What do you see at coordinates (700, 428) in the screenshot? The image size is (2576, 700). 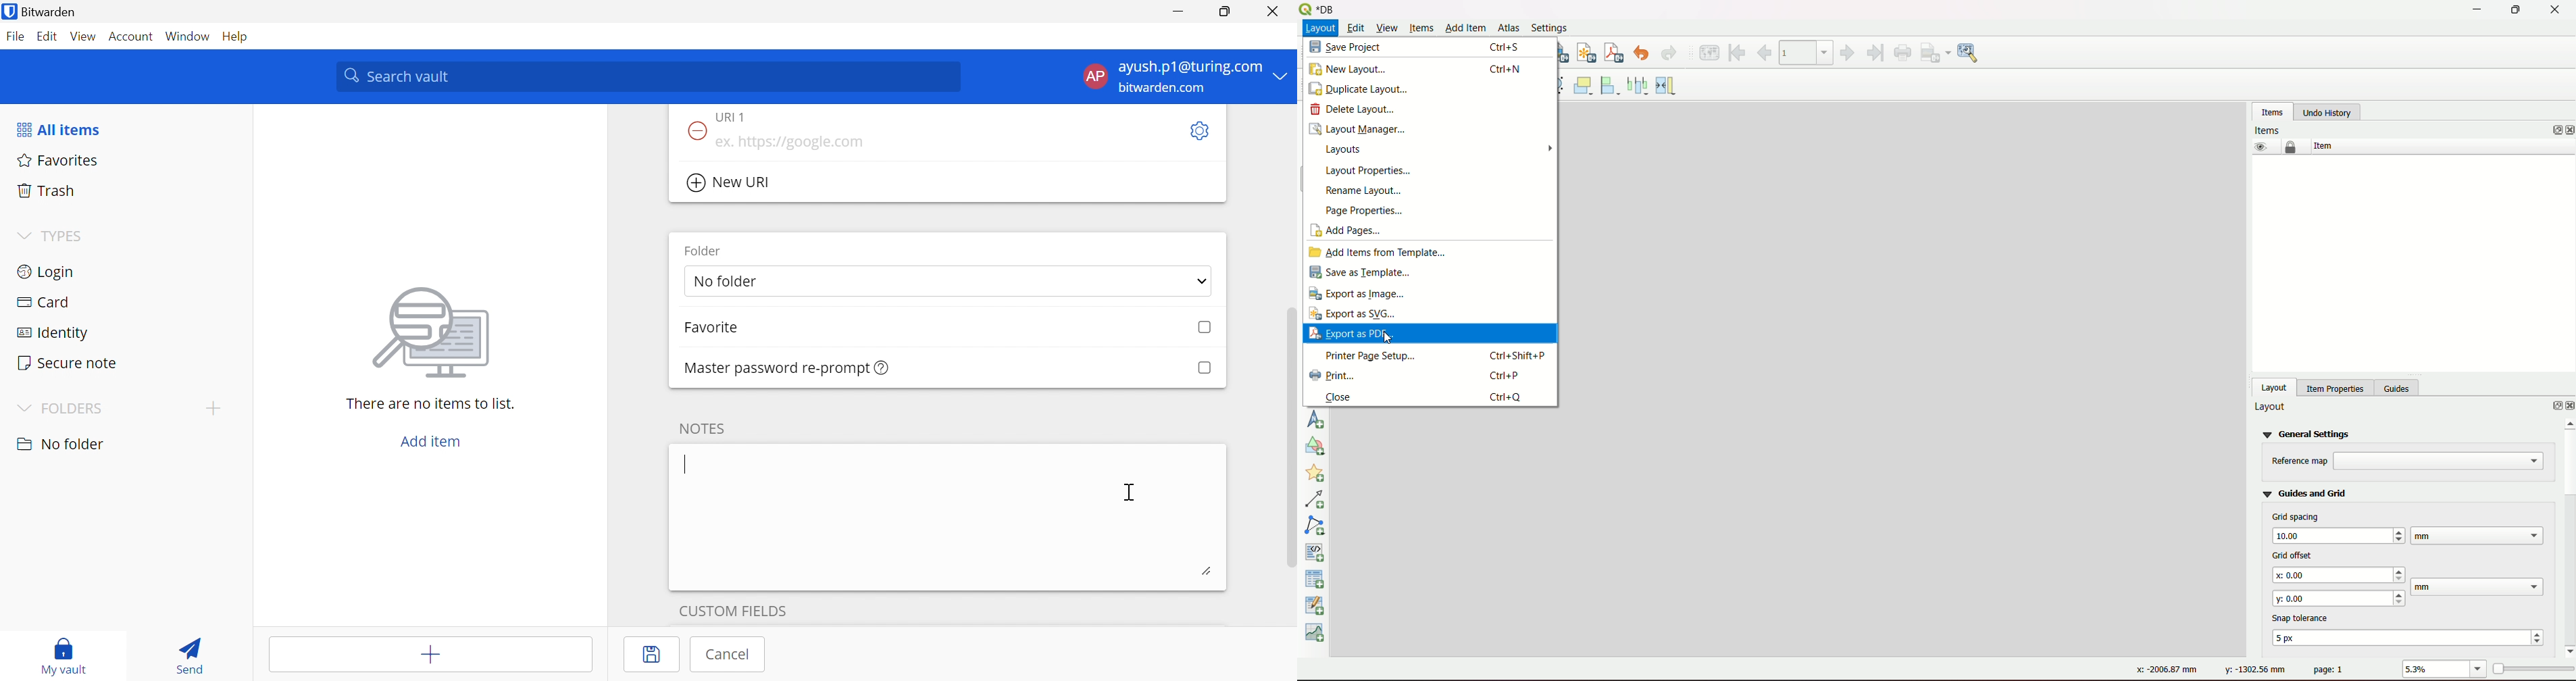 I see `NOTES` at bounding box center [700, 428].